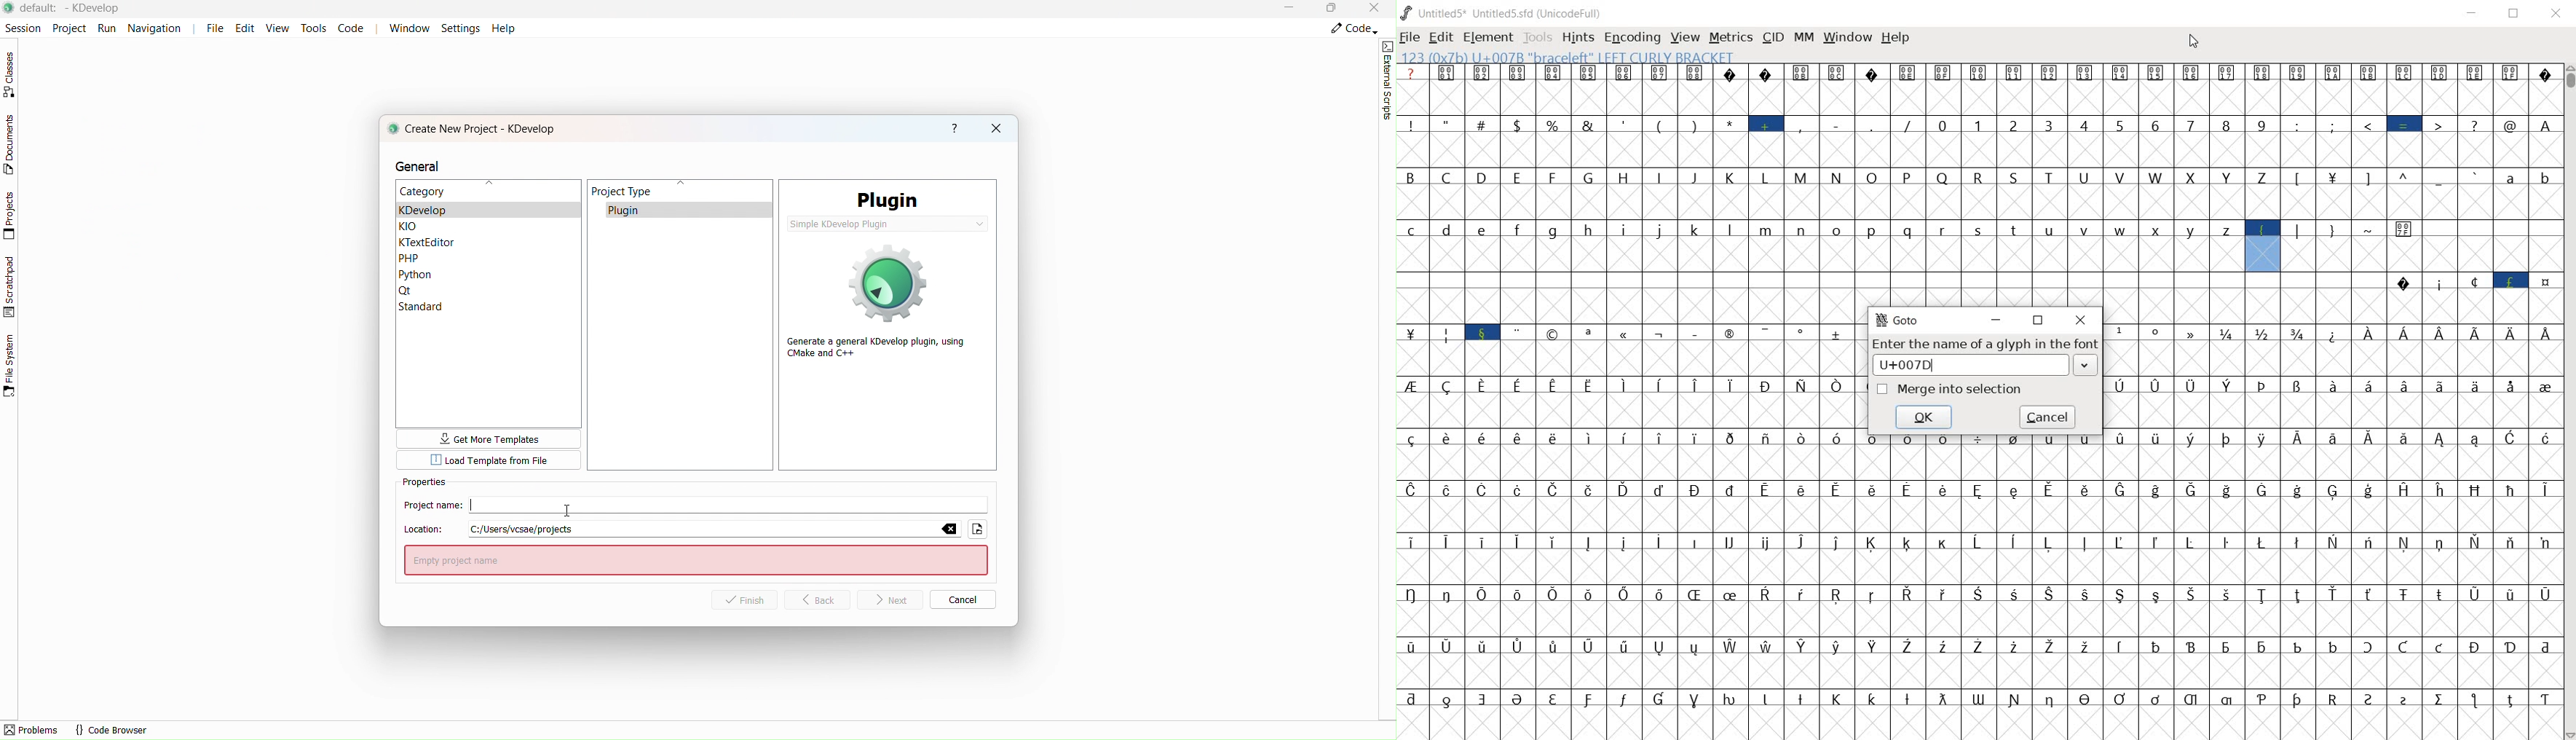  What do you see at coordinates (1683, 36) in the screenshot?
I see `VIEW` at bounding box center [1683, 36].